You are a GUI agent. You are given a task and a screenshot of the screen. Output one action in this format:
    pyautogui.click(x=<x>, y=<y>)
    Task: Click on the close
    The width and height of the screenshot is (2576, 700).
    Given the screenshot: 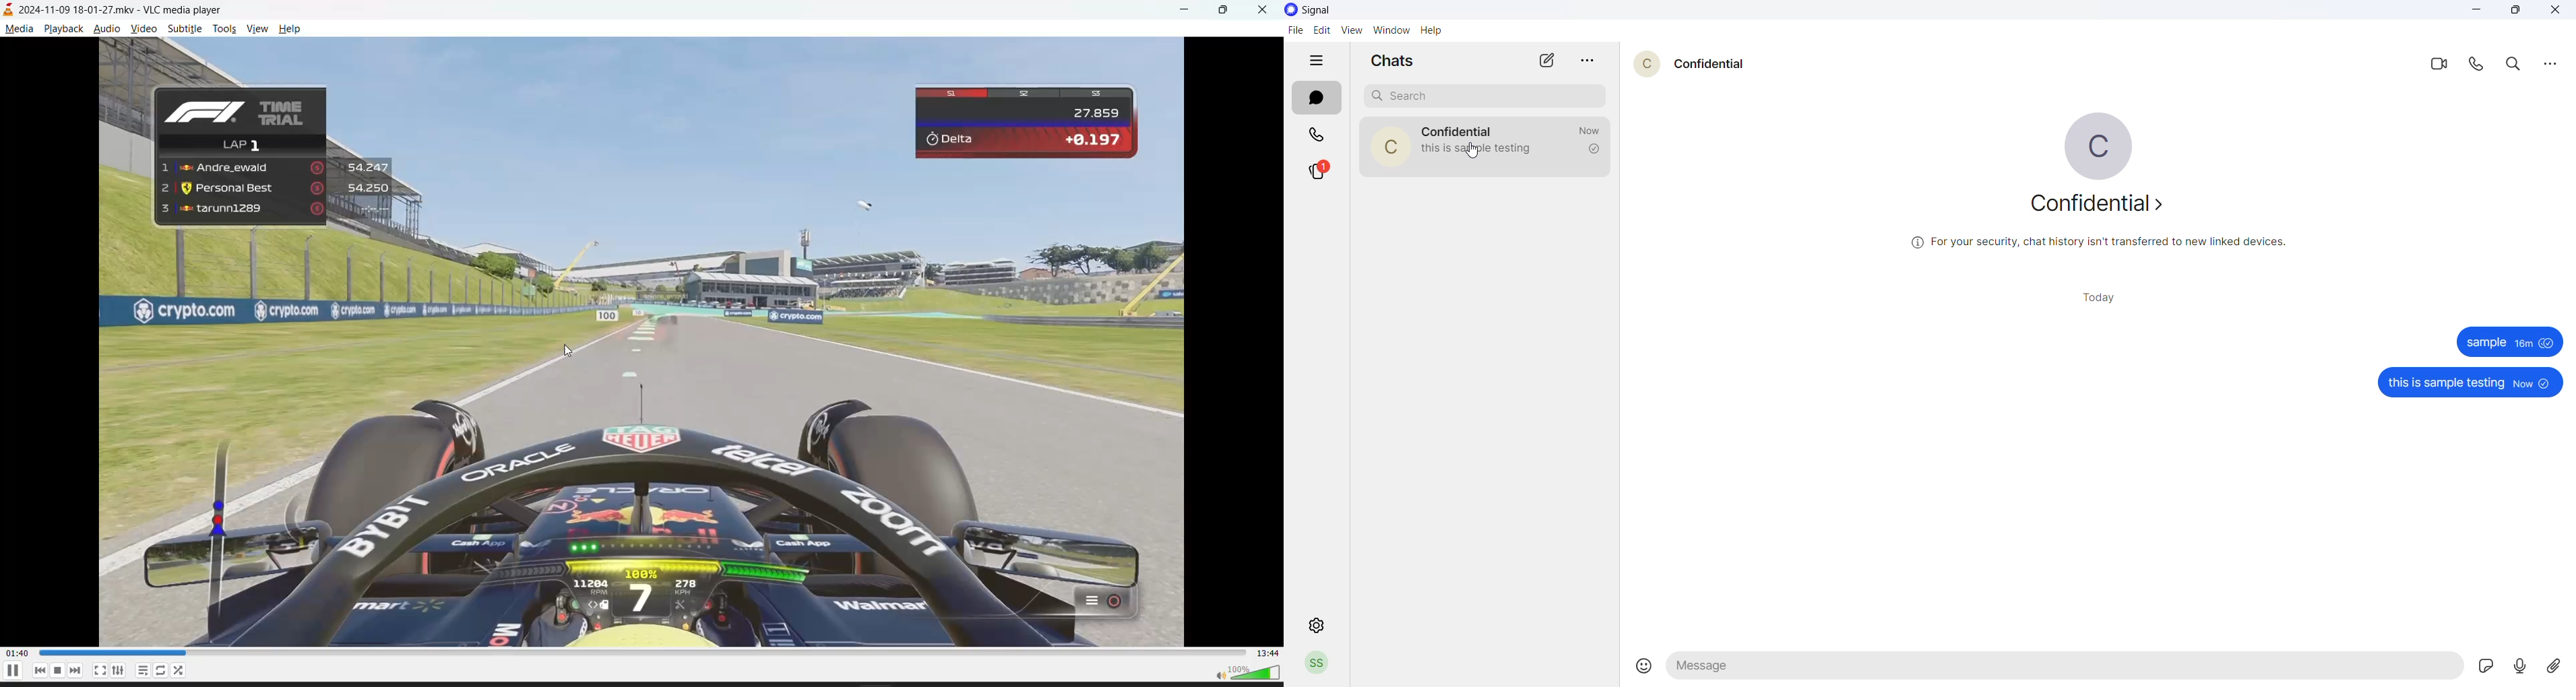 What is the action you would take?
    pyautogui.click(x=1264, y=8)
    